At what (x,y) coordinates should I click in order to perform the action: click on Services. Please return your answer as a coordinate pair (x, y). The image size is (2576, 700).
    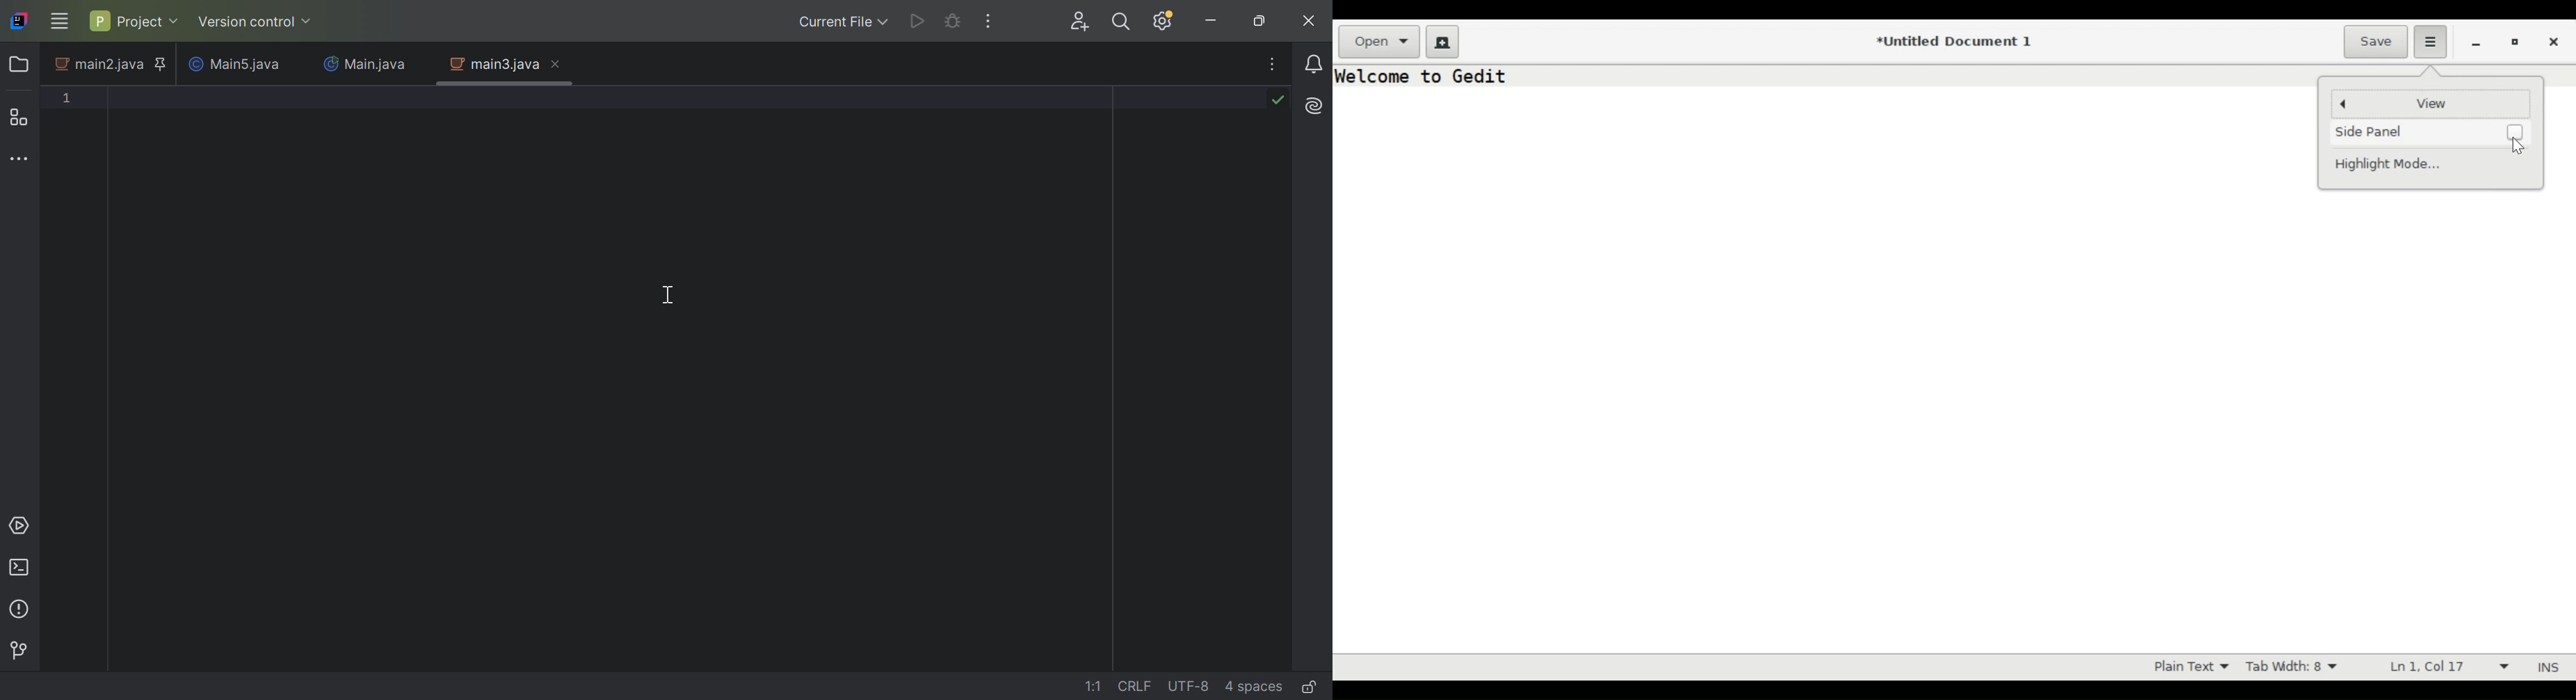
    Looking at the image, I should click on (20, 526).